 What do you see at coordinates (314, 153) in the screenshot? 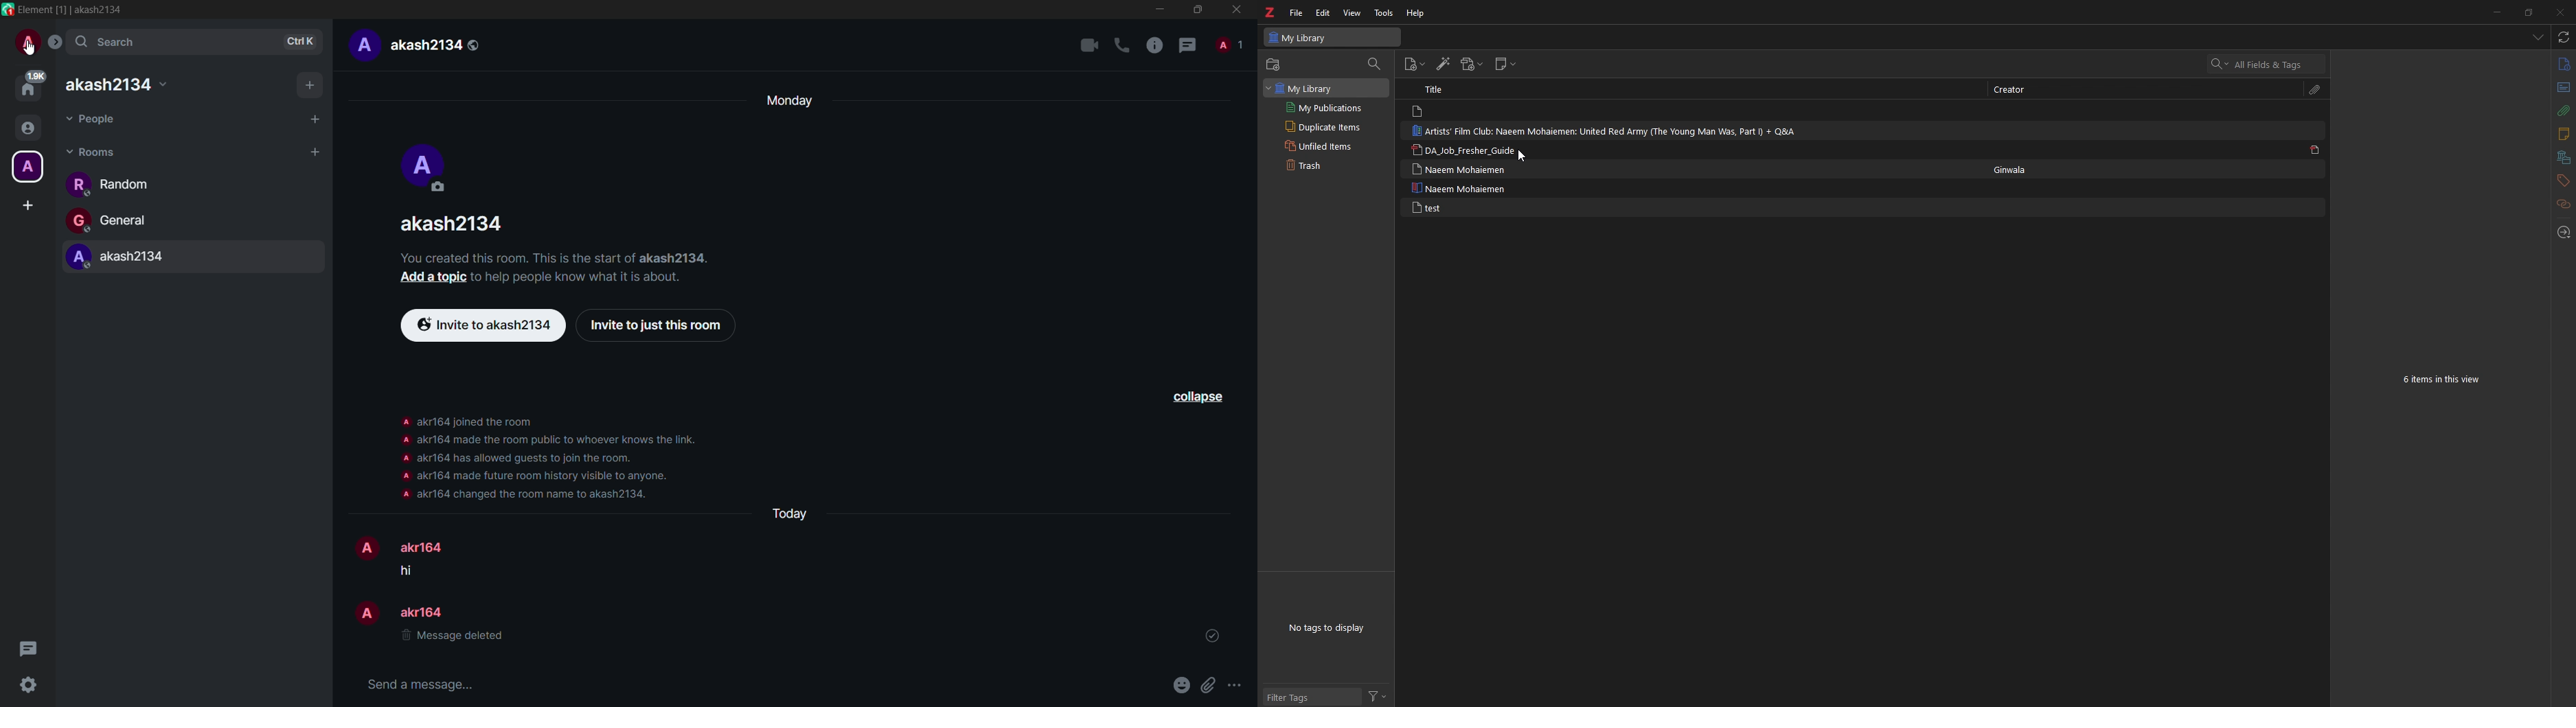
I see `add room` at bounding box center [314, 153].